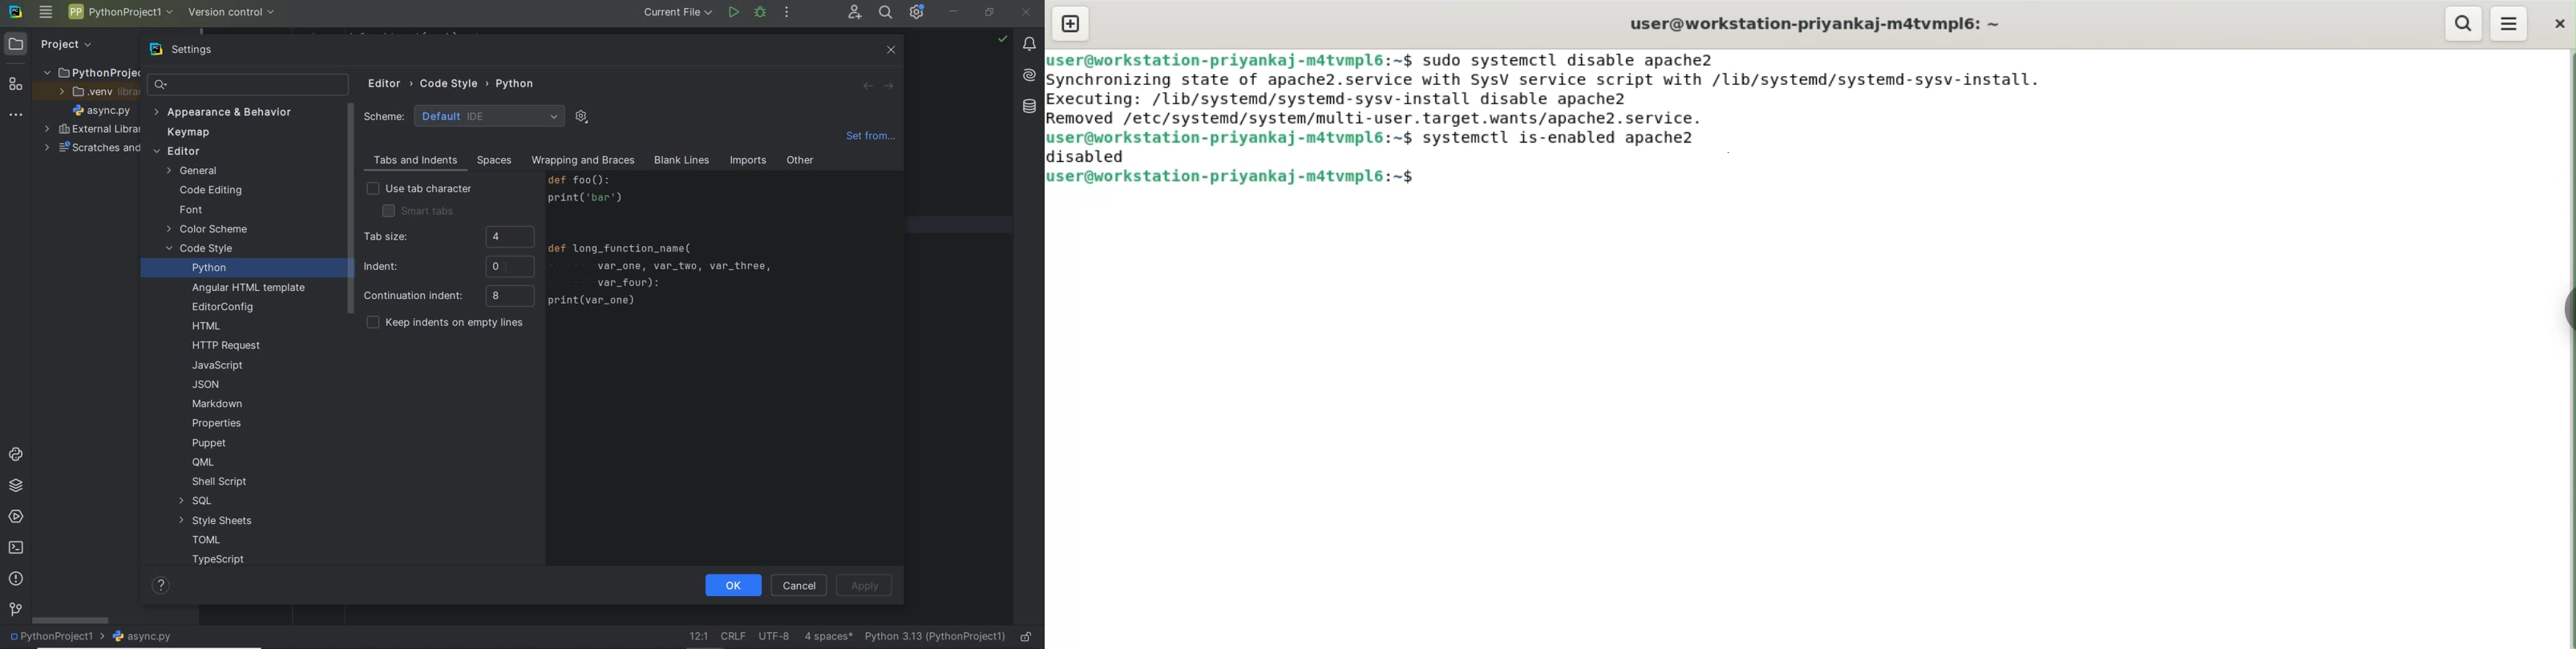 The height and width of the screenshot is (672, 2576). Describe the element at coordinates (418, 210) in the screenshot. I see `smart tabs` at that location.